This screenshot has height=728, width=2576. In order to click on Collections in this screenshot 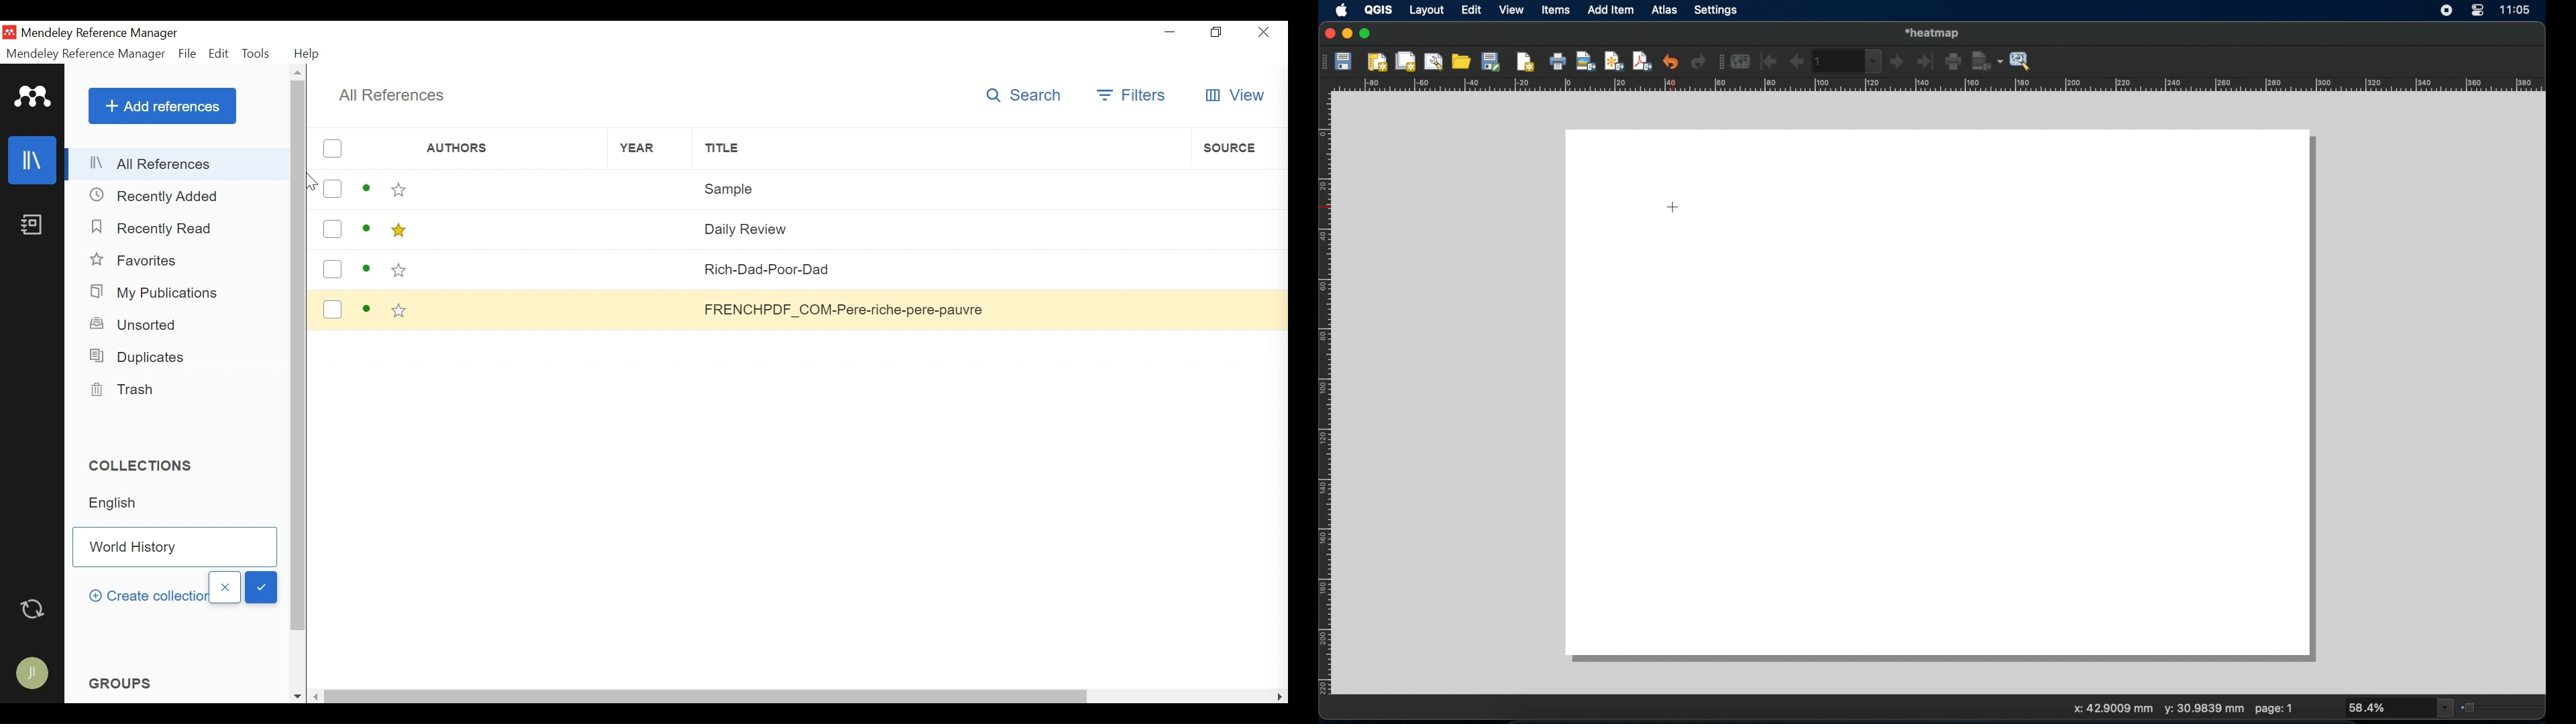, I will do `click(147, 465)`.